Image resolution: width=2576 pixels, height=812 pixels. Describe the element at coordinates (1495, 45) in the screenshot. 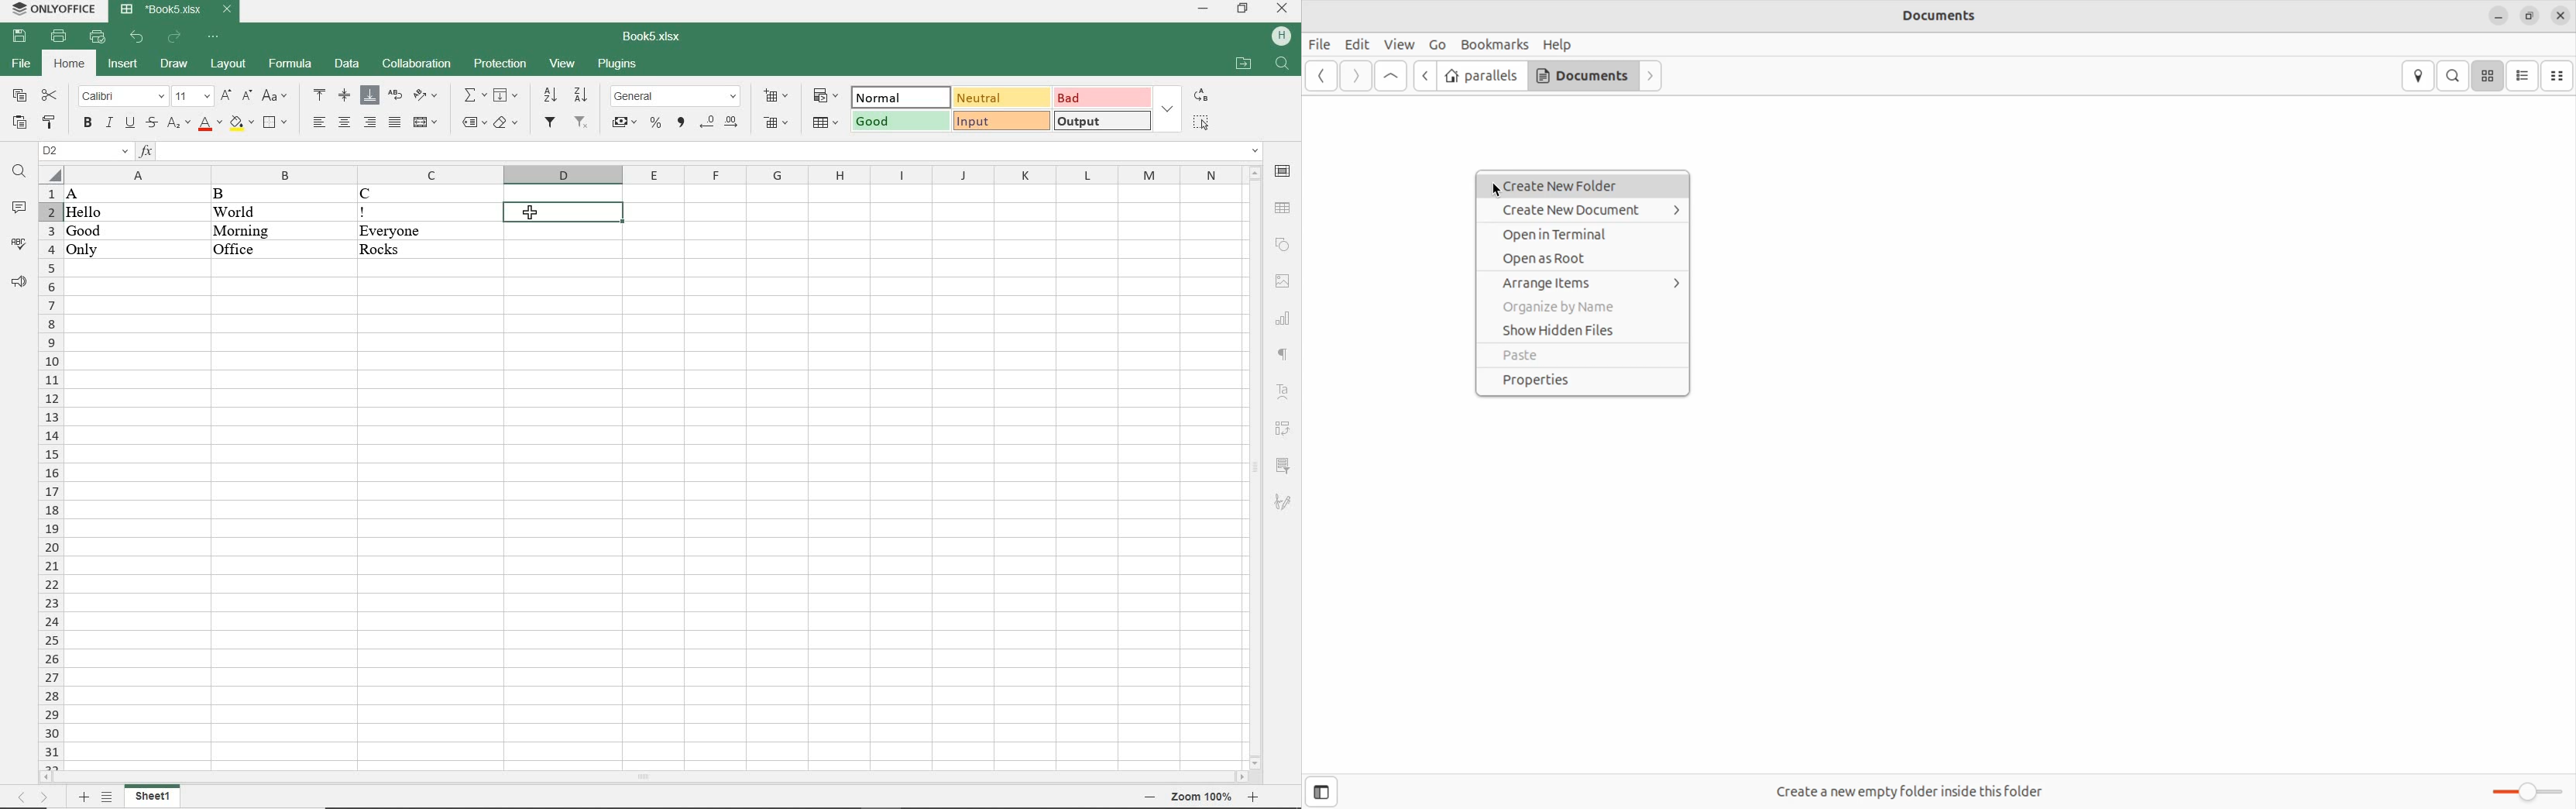

I see `Bookmarks` at that location.